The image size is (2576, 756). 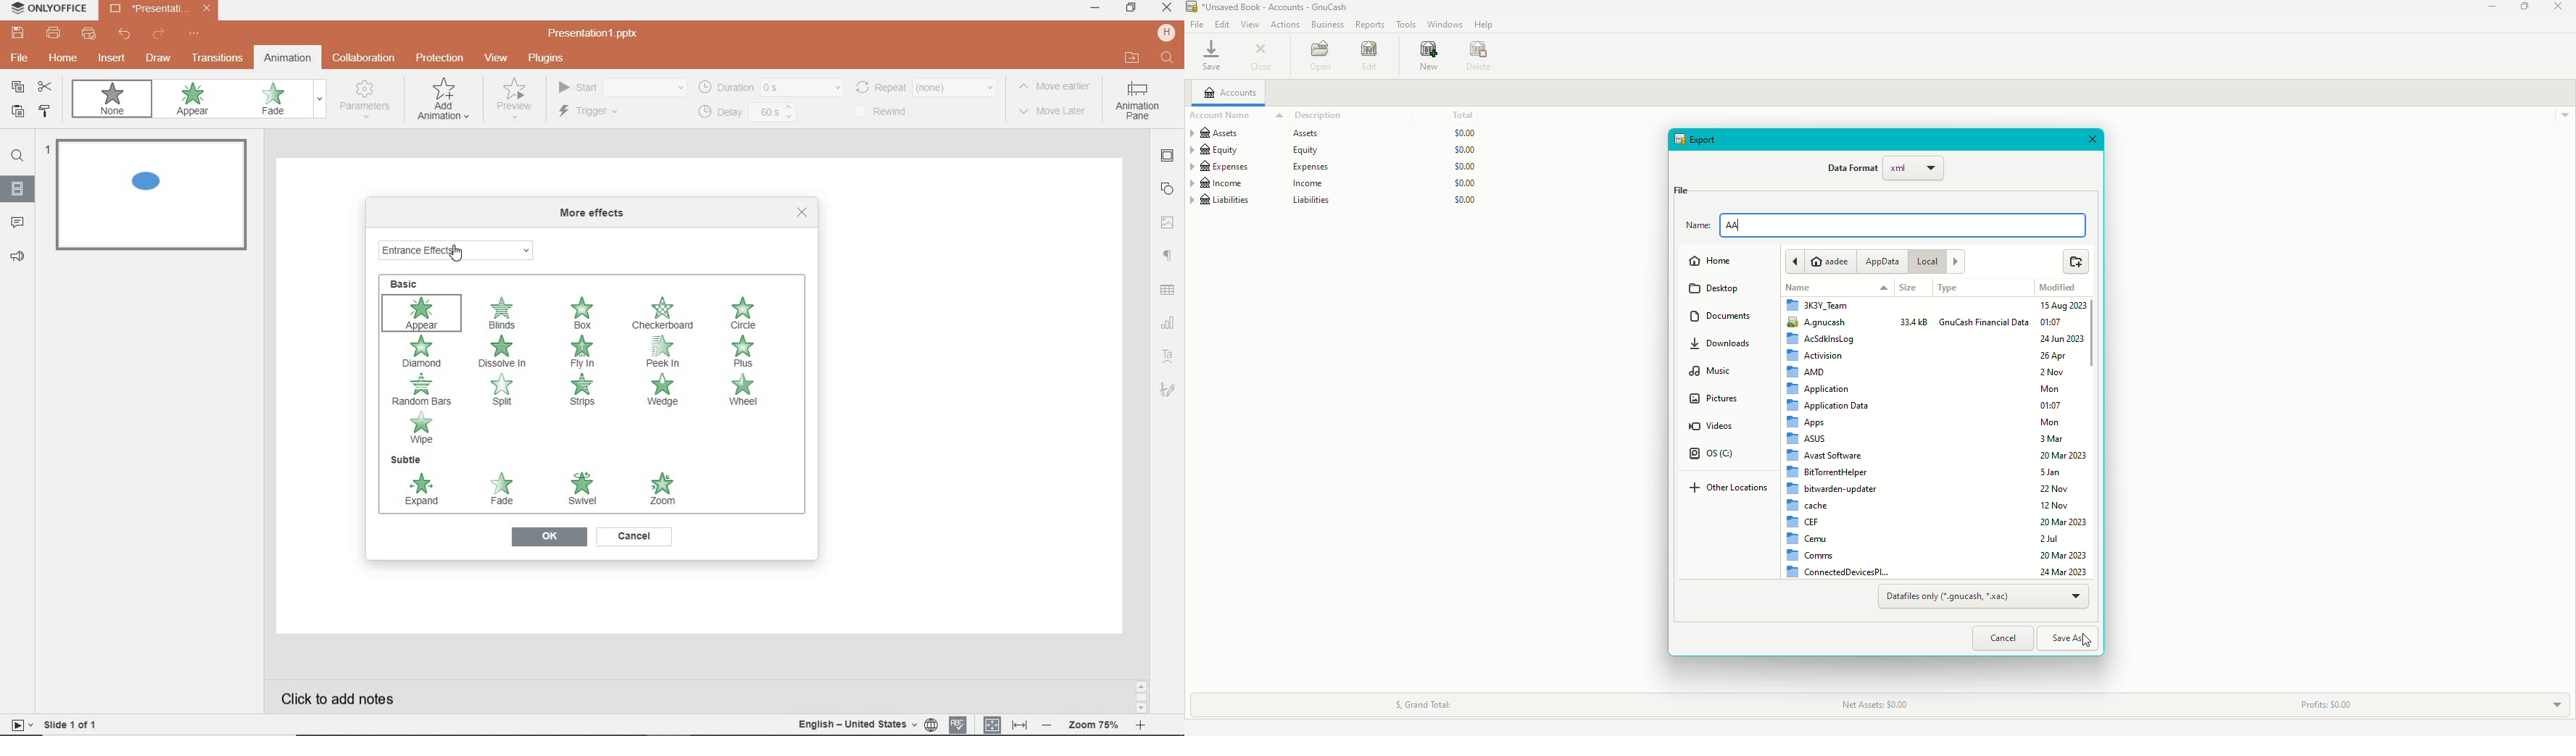 What do you see at coordinates (581, 391) in the screenshot?
I see `STRIPS` at bounding box center [581, 391].